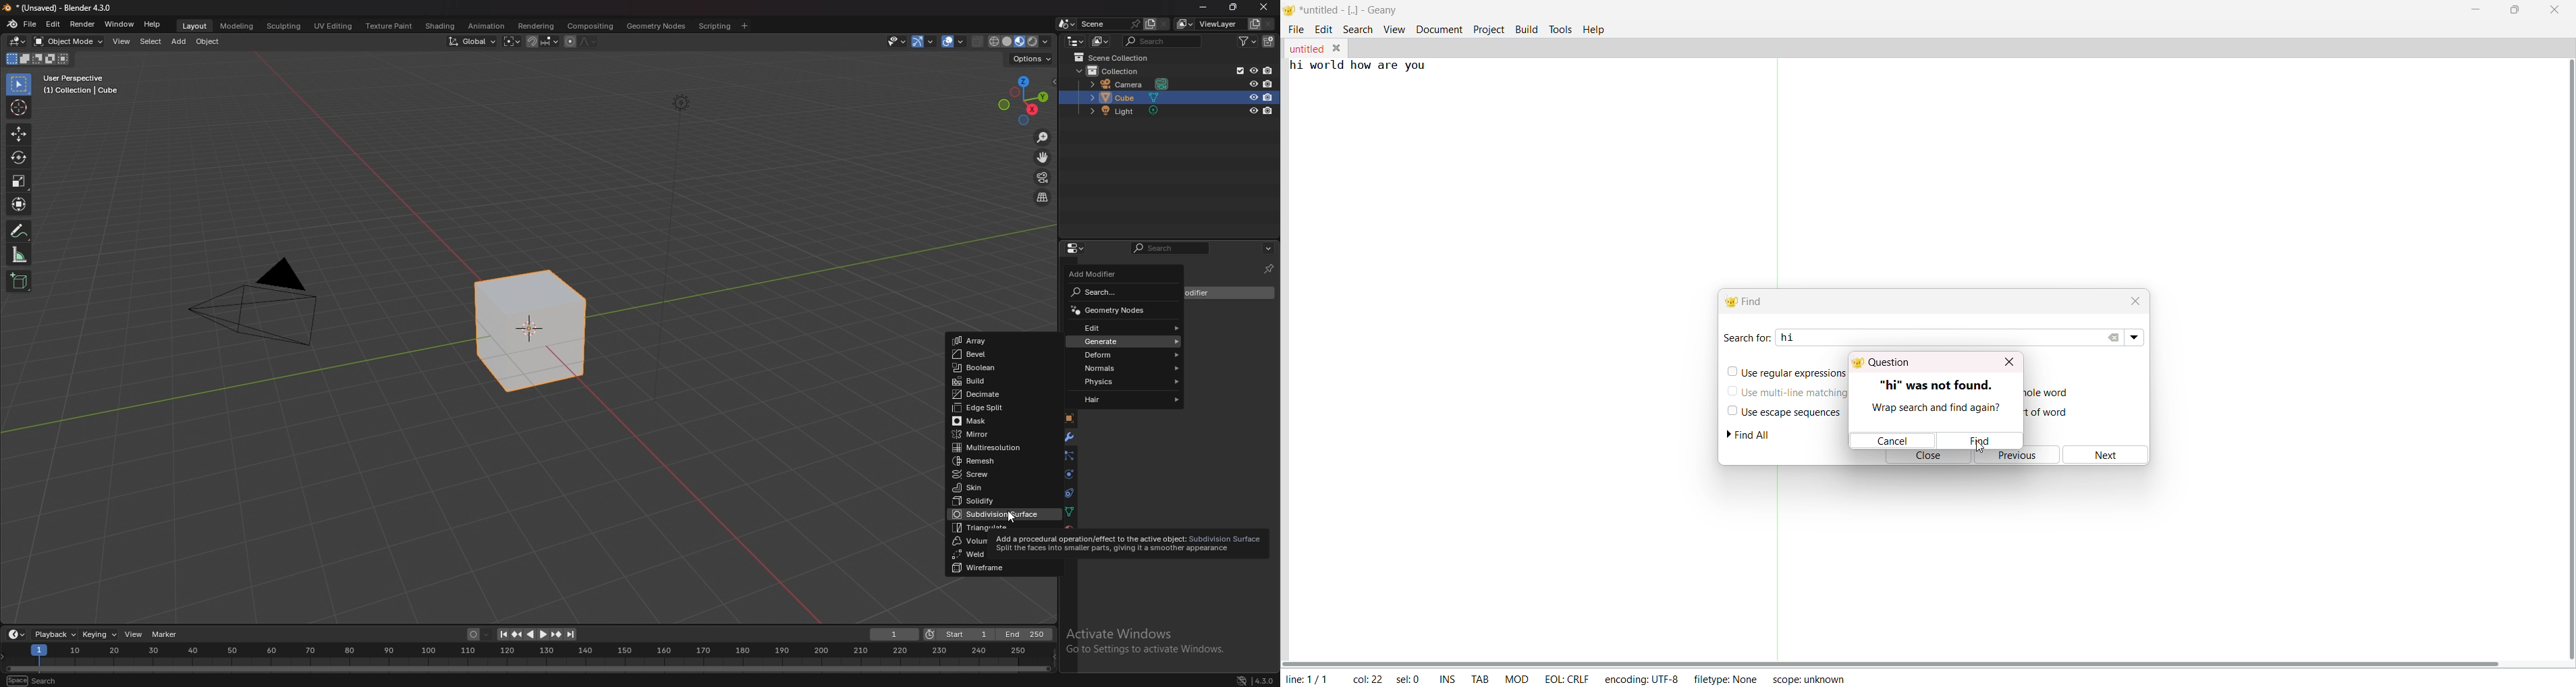  What do you see at coordinates (99, 634) in the screenshot?
I see `keying` at bounding box center [99, 634].